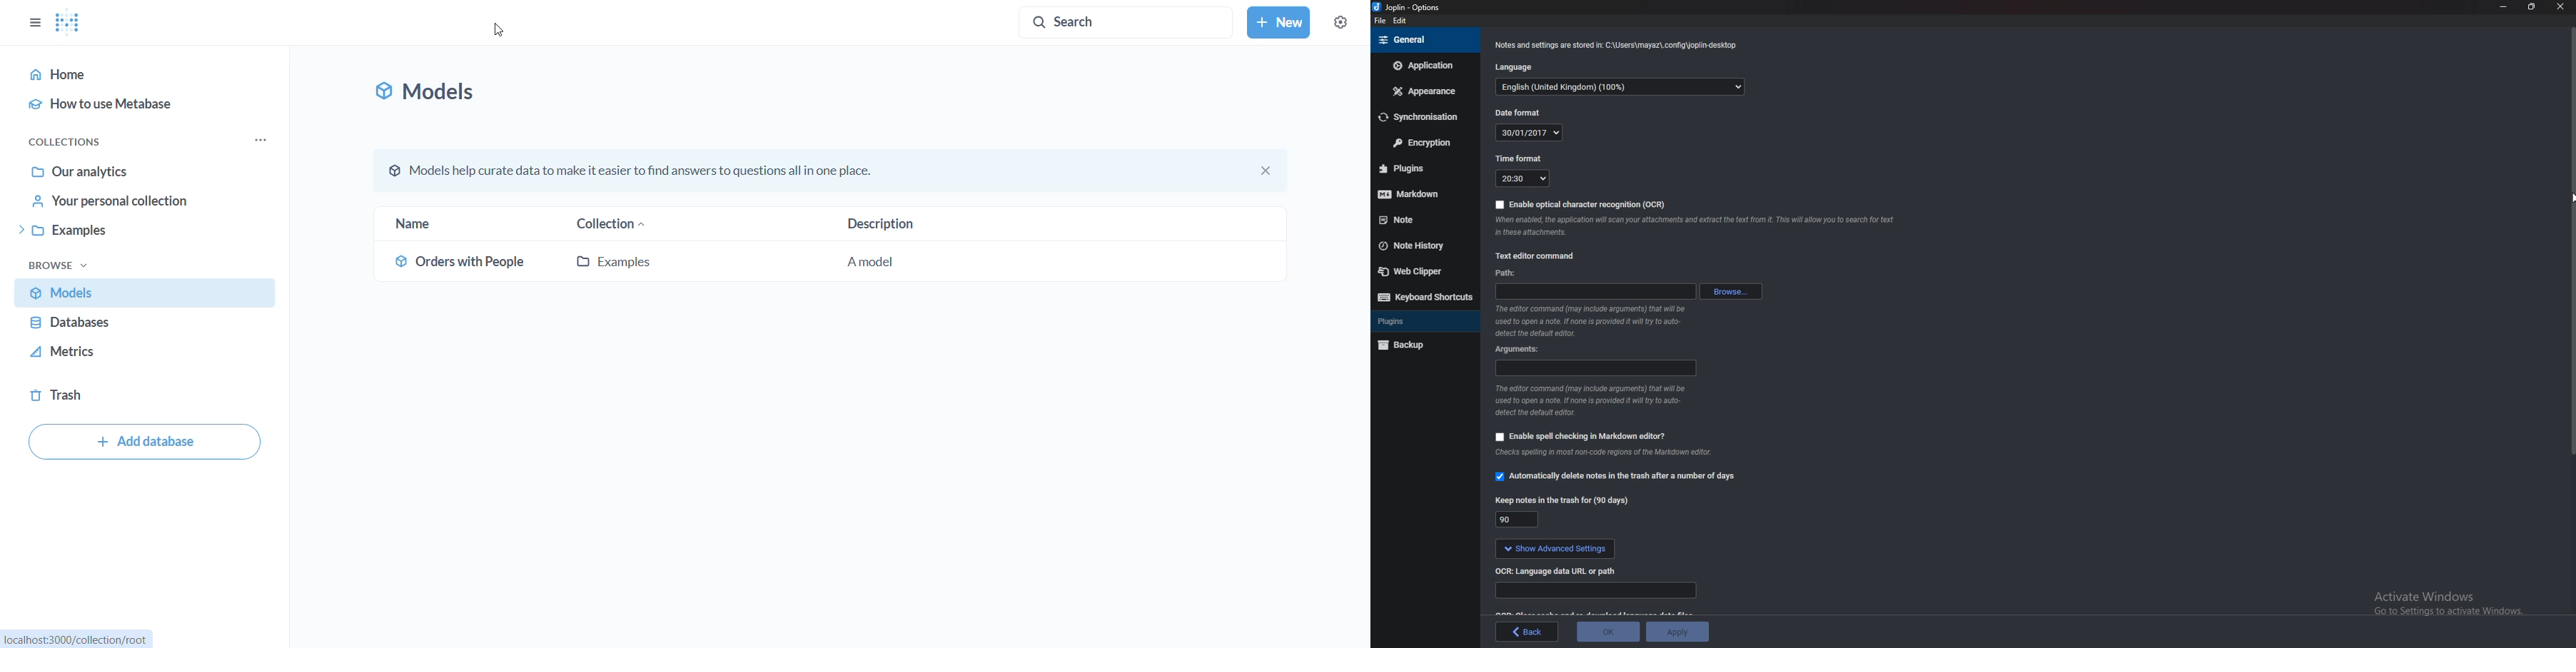  What do you see at coordinates (2504, 6) in the screenshot?
I see `Minimize` at bounding box center [2504, 6].